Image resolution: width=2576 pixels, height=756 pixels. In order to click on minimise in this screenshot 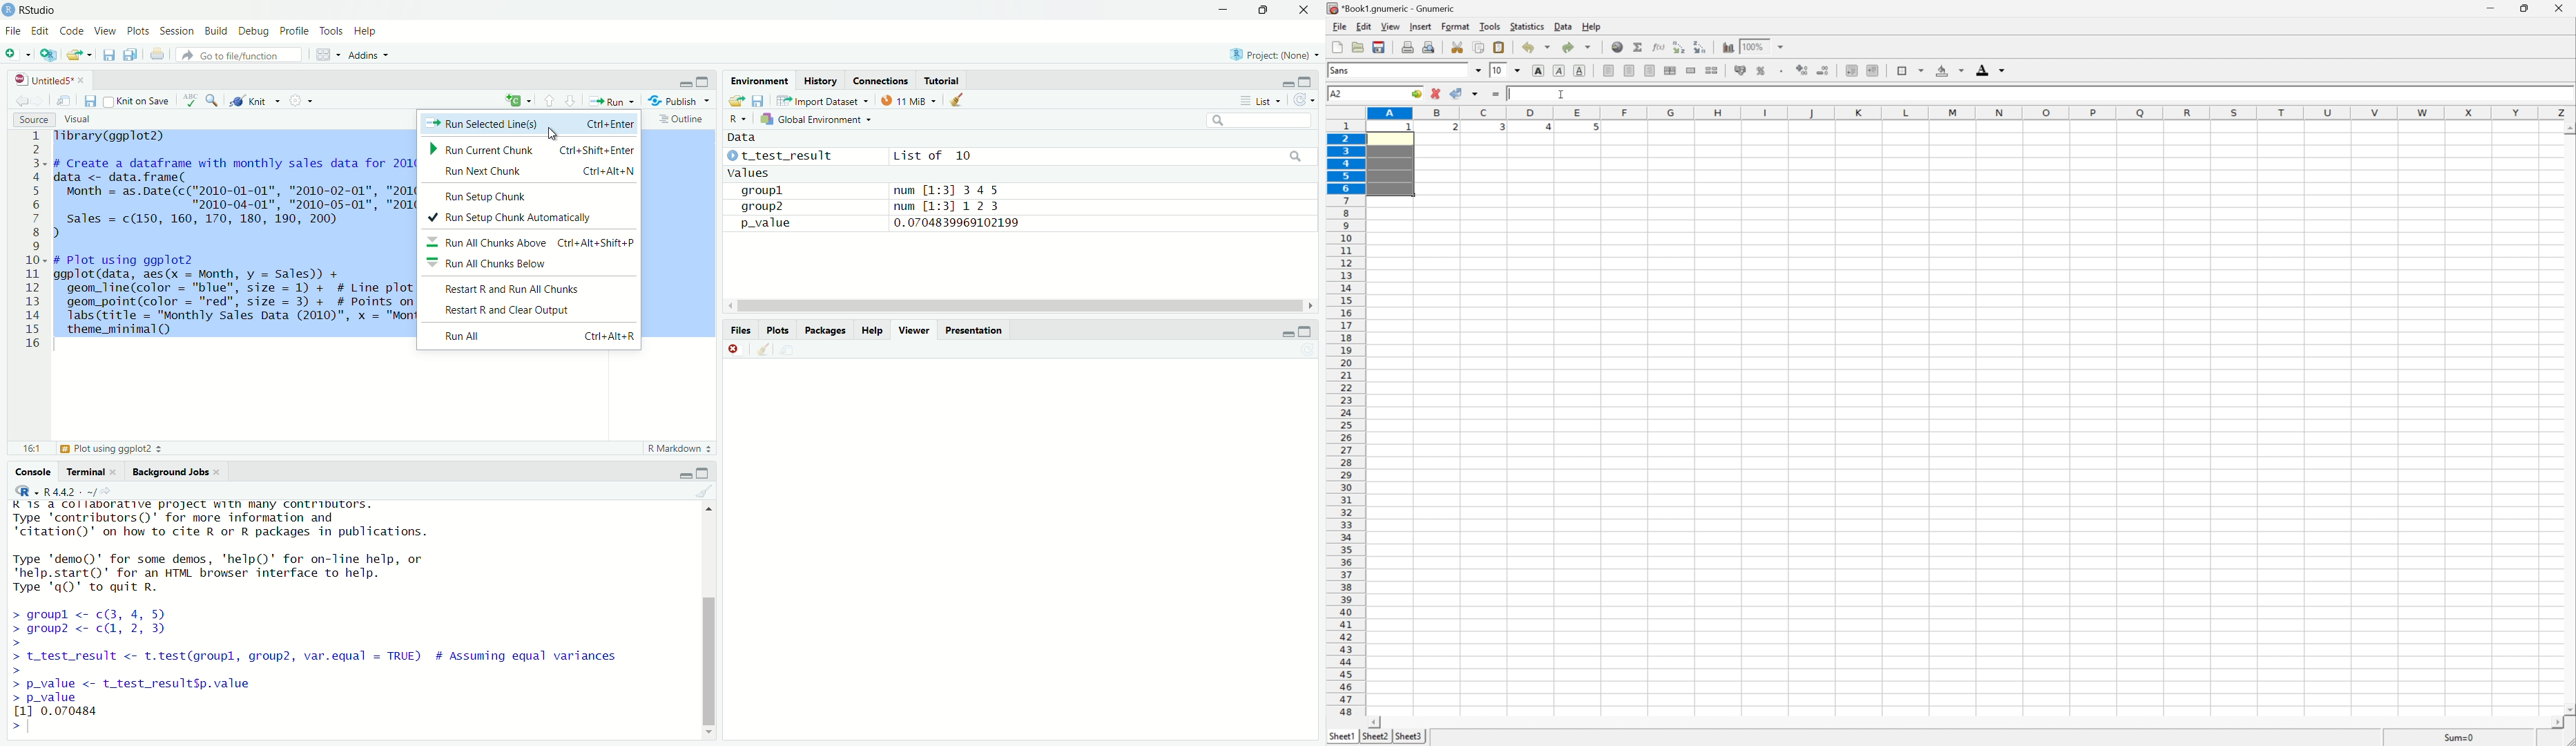, I will do `click(684, 475)`.